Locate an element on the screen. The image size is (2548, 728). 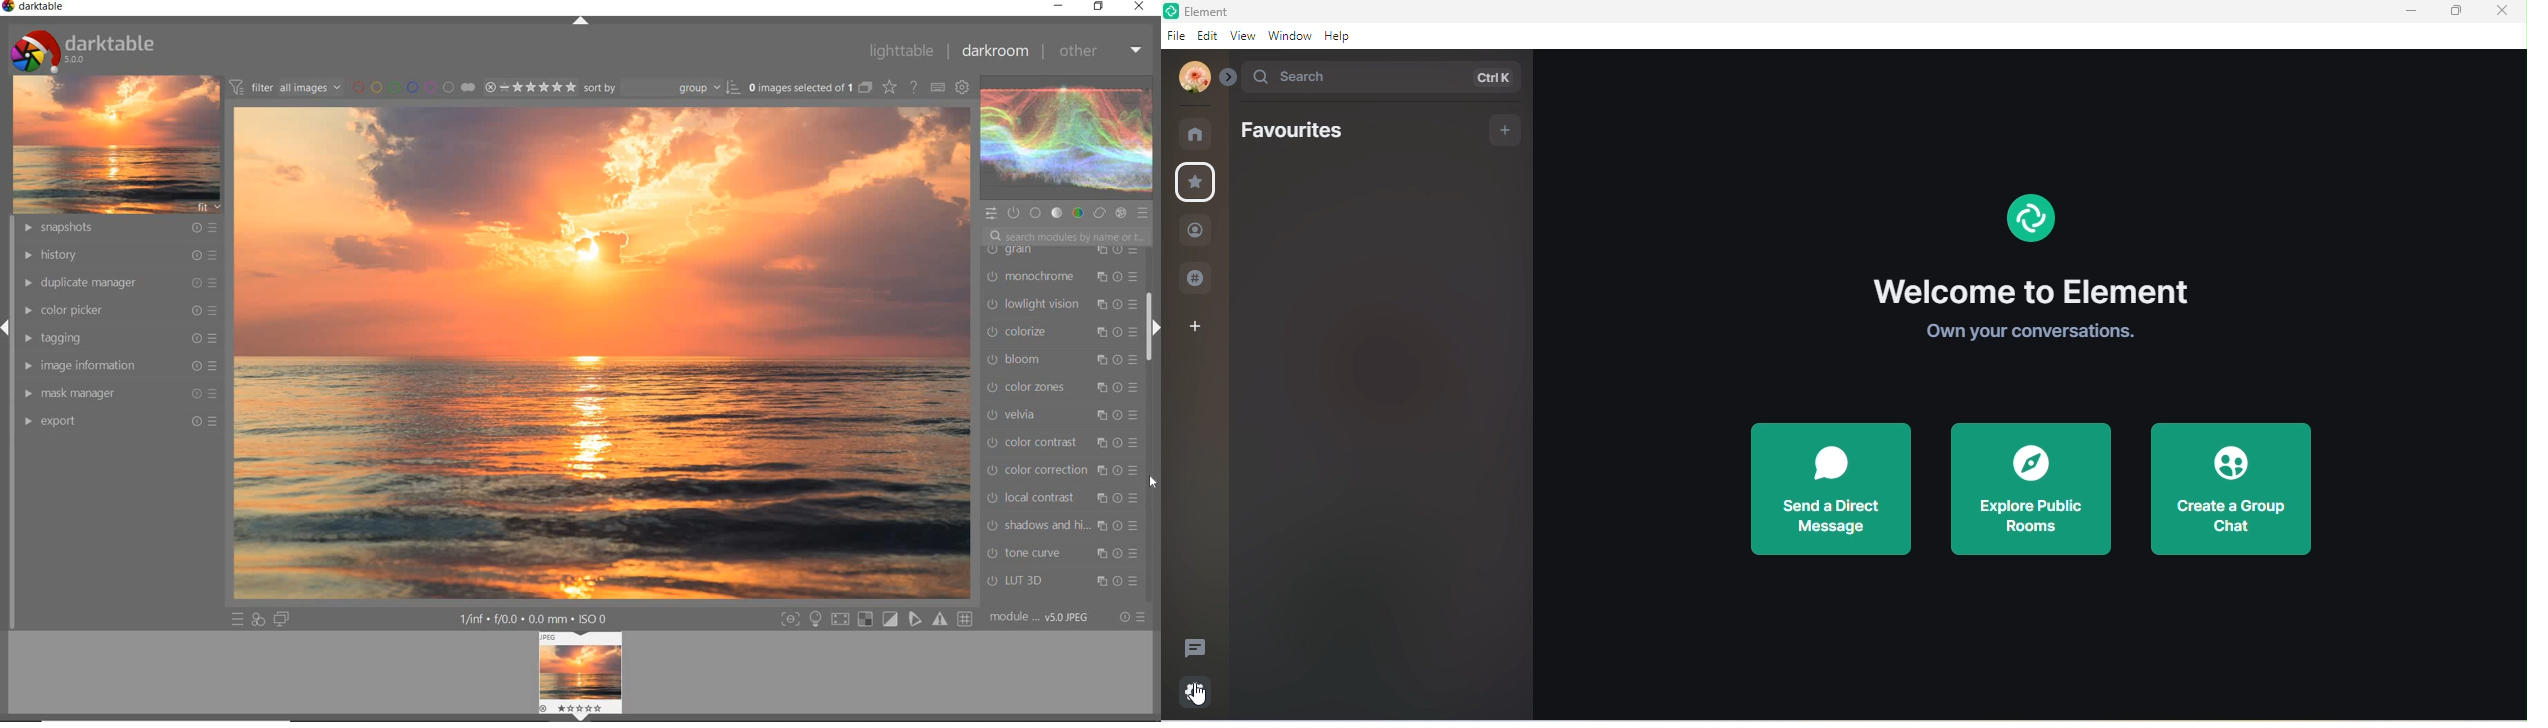
FITER IMAGES is located at coordinates (285, 86).